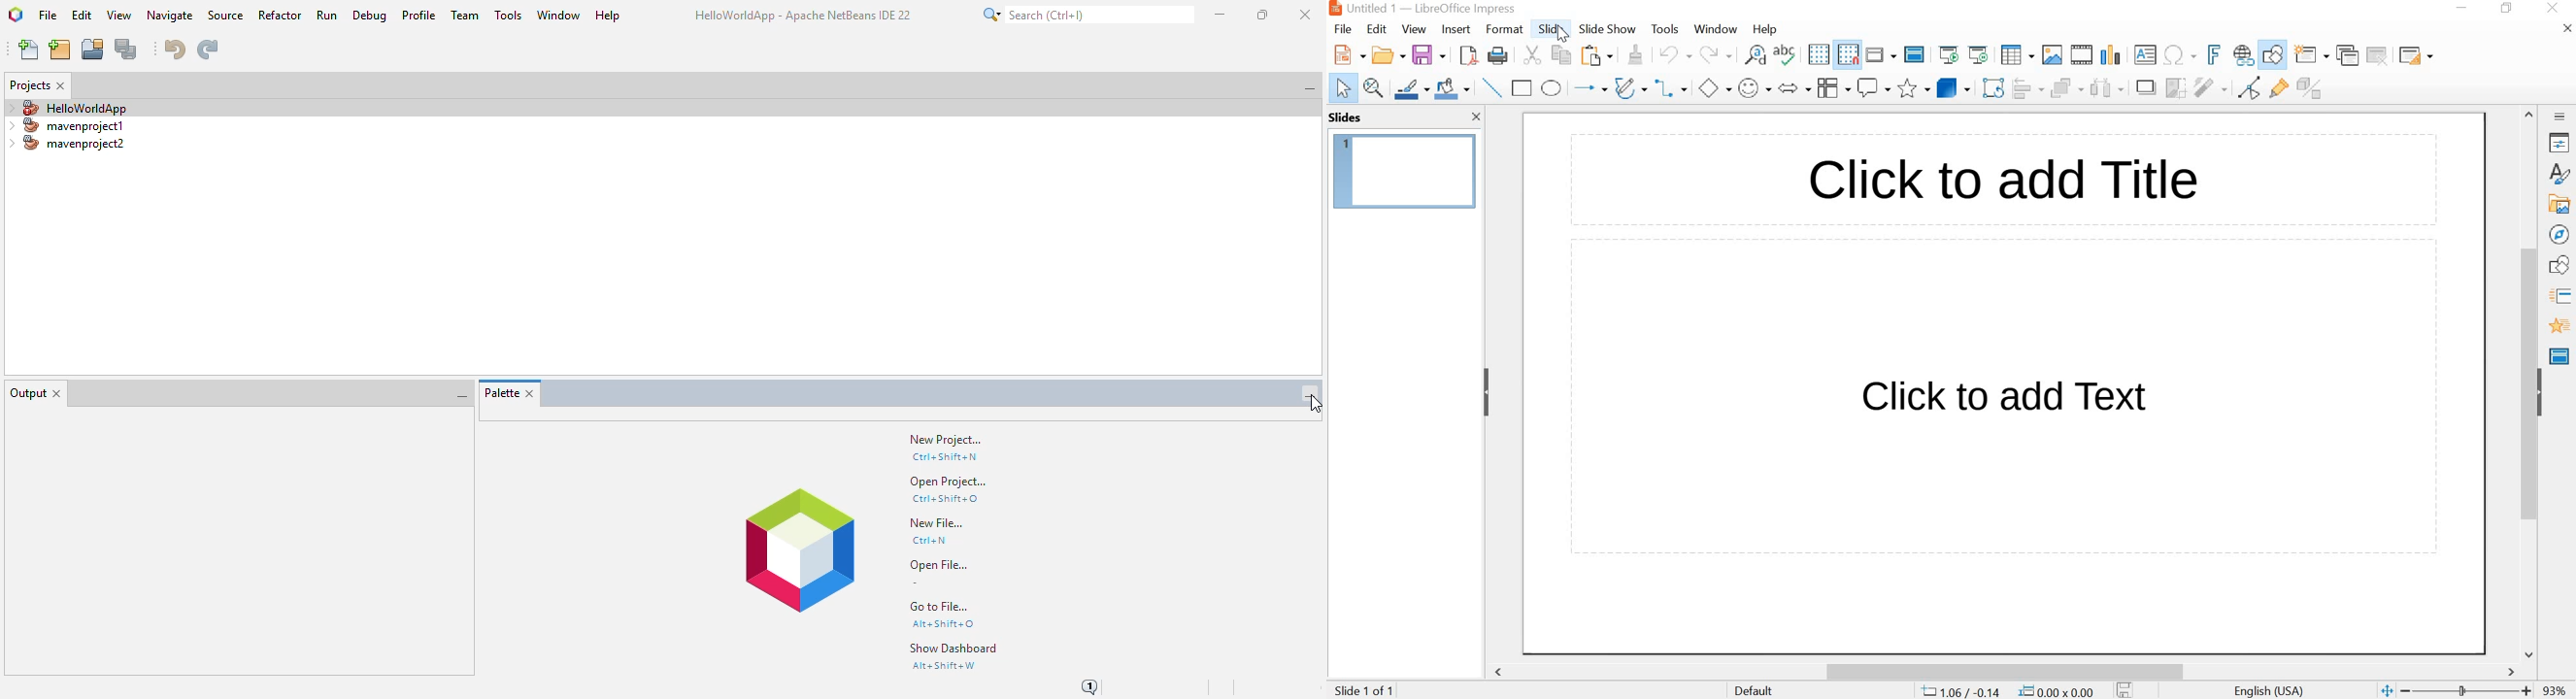 Image resolution: width=2576 pixels, height=700 pixels. I want to click on Start from current slide, so click(1977, 55).